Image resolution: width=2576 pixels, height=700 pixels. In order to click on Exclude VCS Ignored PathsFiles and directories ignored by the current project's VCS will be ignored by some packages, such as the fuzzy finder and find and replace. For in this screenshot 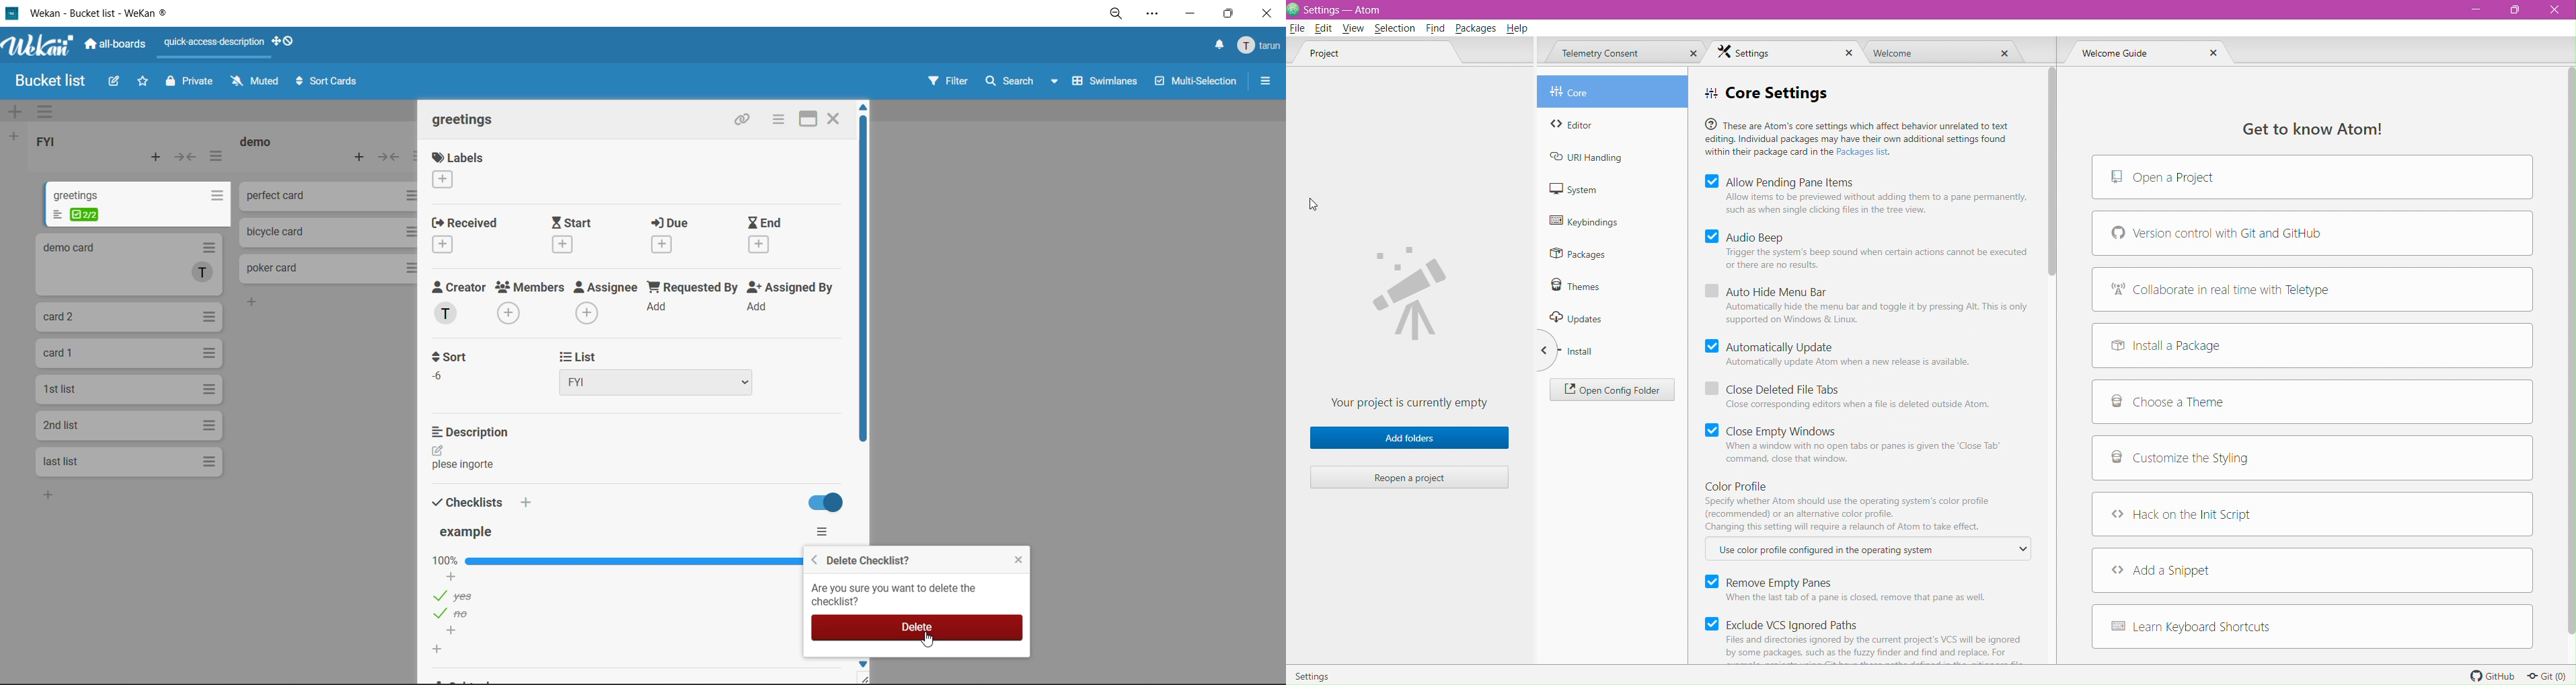, I will do `click(1873, 638)`.